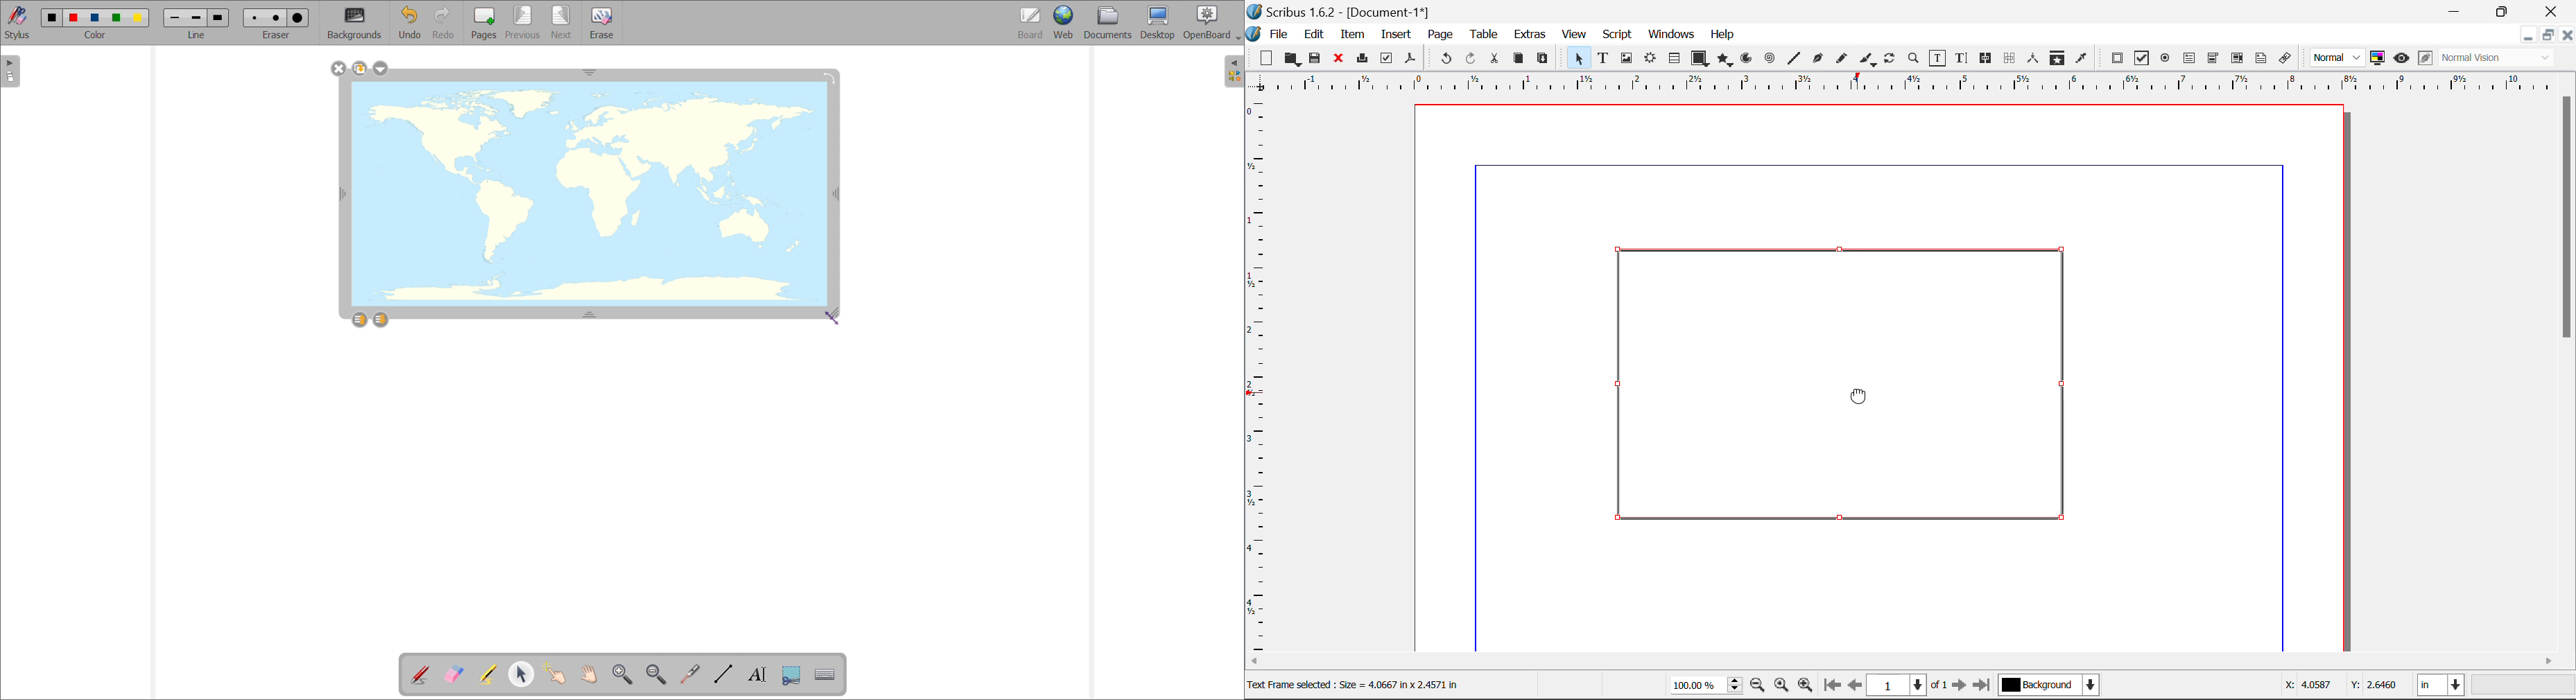 This screenshot has width=2576, height=700. What do you see at coordinates (1387, 58) in the screenshot?
I see `Pre-flight Verifier` at bounding box center [1387, 58].